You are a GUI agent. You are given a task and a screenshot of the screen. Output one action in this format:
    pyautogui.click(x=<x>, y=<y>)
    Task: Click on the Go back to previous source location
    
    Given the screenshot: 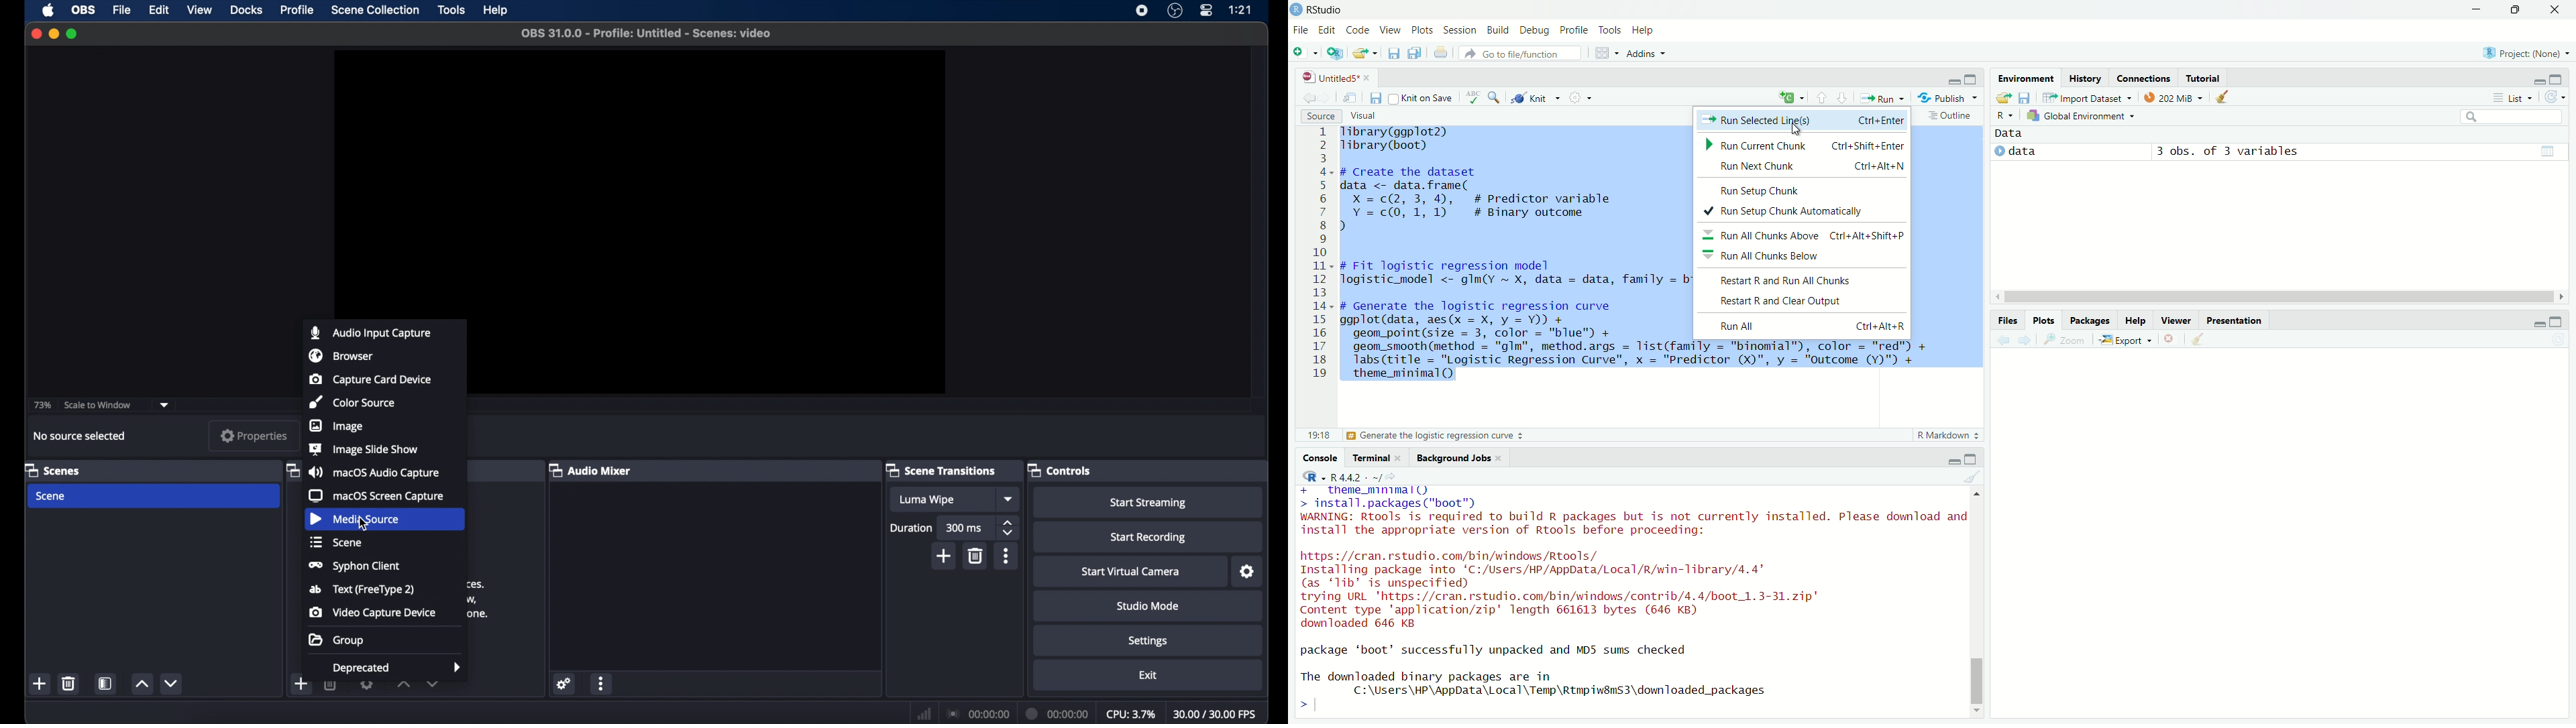 What is the action you would take?
    pyautogui.click(x=1309, y=98)
    